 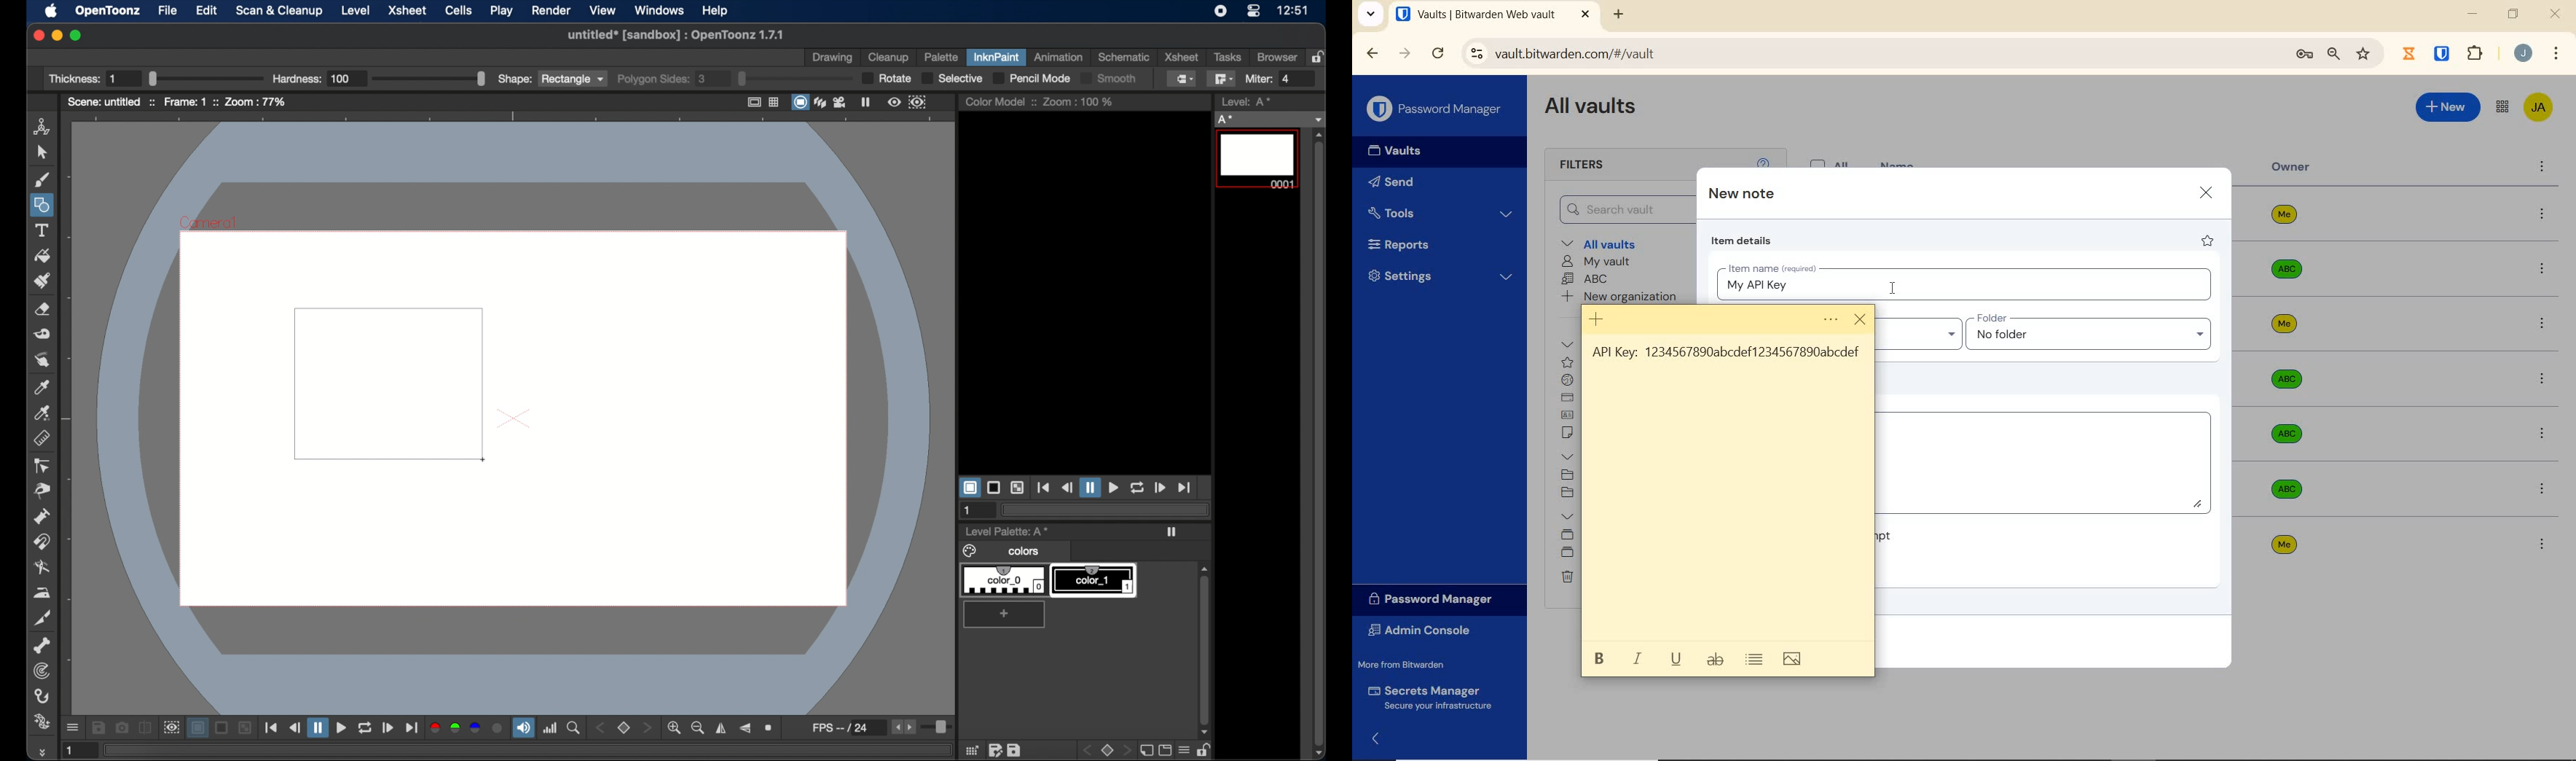 What do you see at coordinates (2556, 17) in the screenshot?
I see `CLOSE` at bounding box center [2556, 17].